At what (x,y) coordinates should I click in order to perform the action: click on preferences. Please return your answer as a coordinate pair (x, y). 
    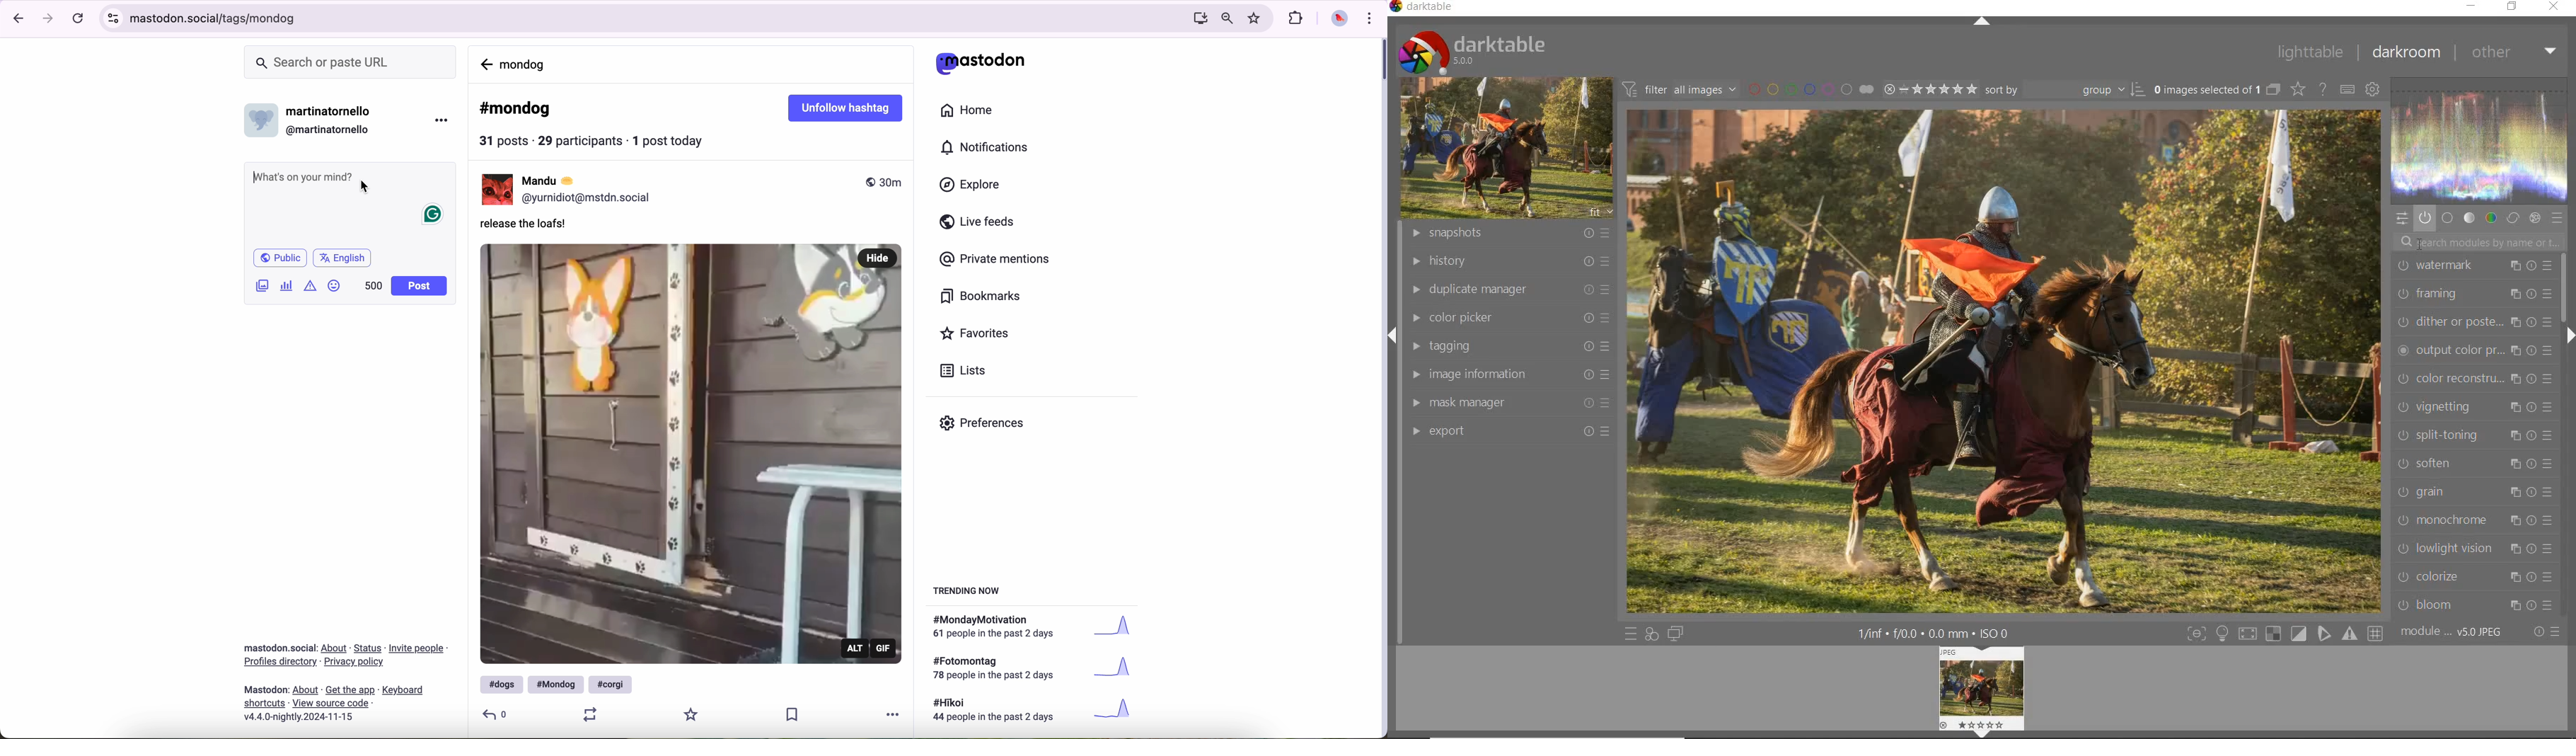
    Looking at the image, I should click on (984, 424).